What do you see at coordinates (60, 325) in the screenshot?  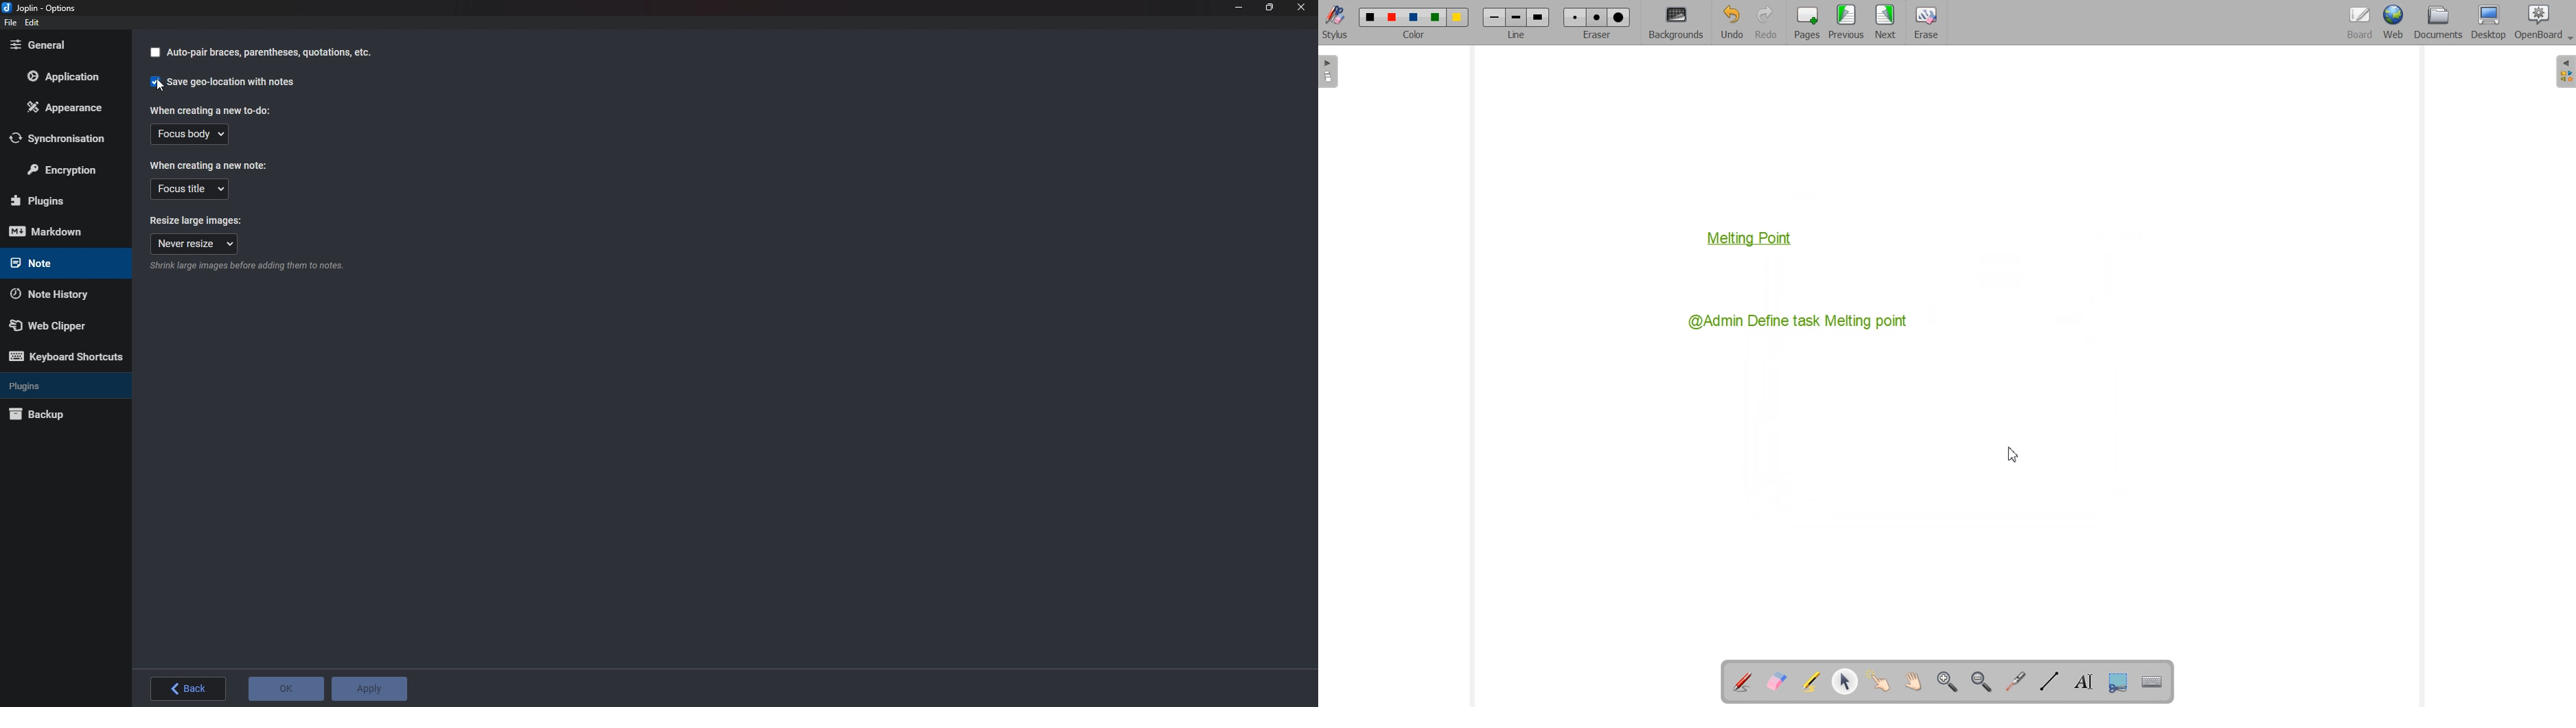 I see `Web Clipper` at bounding box center [60, 325].